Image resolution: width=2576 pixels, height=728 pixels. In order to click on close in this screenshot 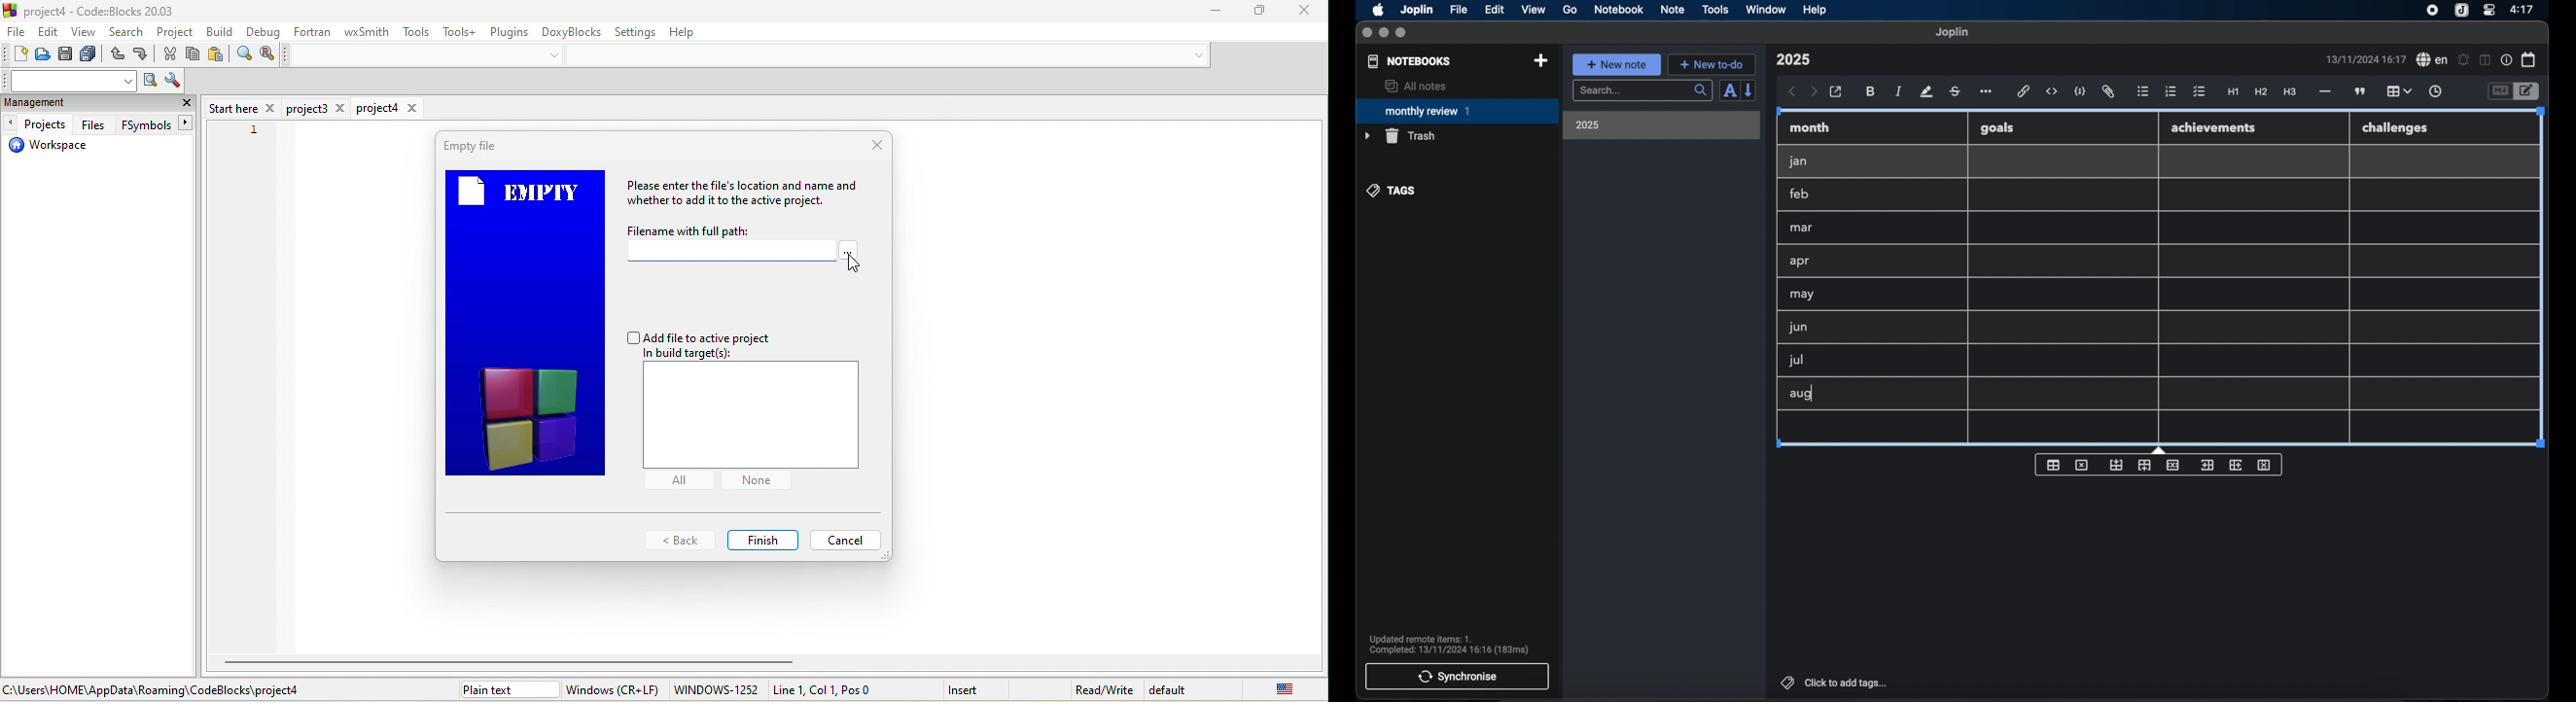, I will do `click(1367, 33)`.